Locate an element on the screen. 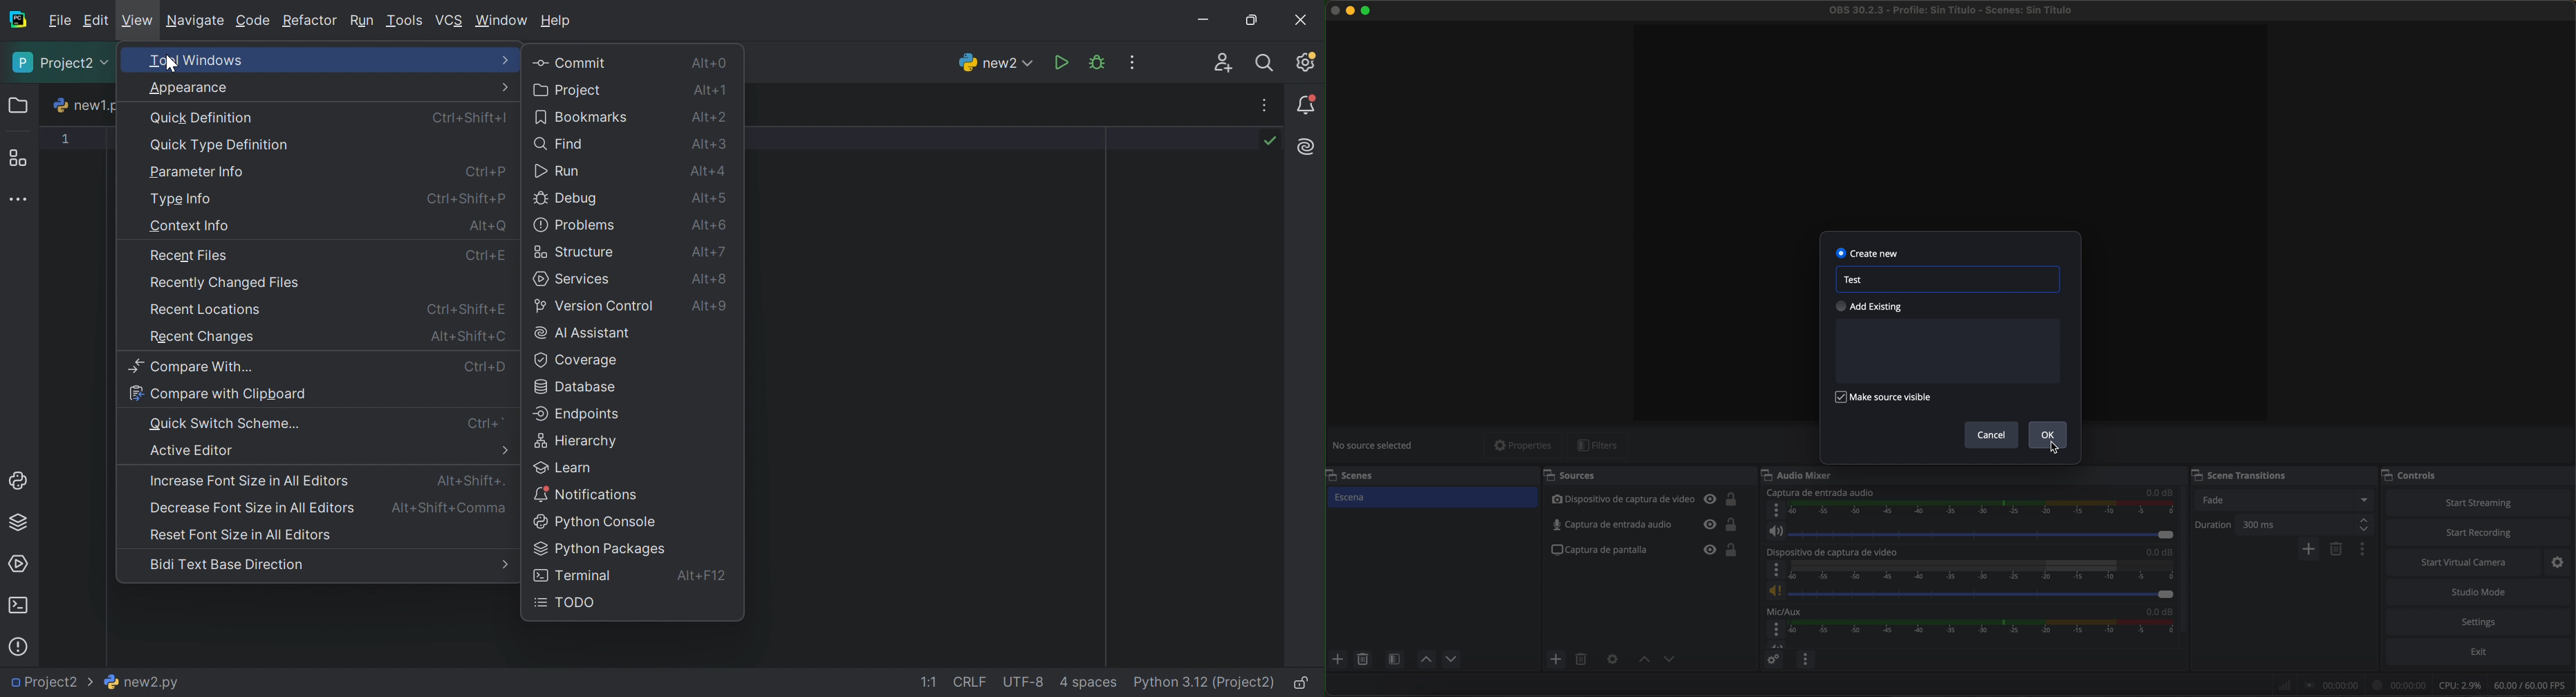  Services is located at coordinates (571, 279).